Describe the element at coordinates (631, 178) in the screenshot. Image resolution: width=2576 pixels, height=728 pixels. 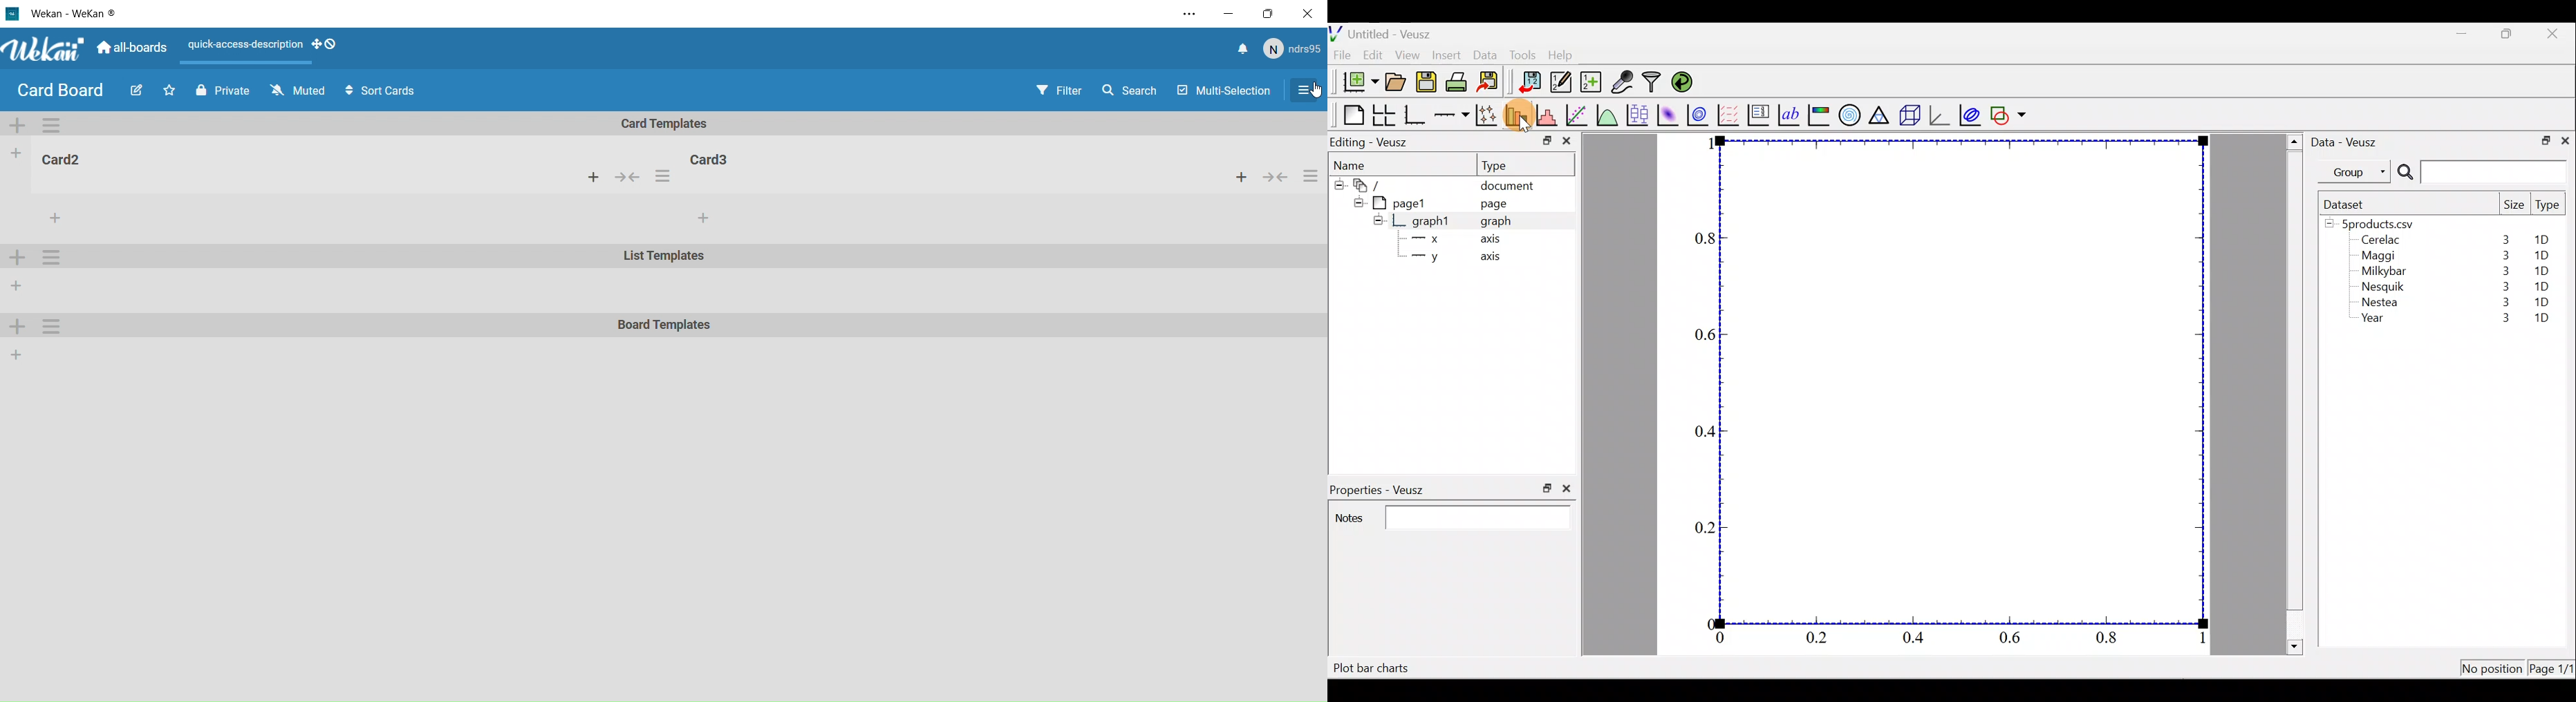
I see `collapse` at that location.